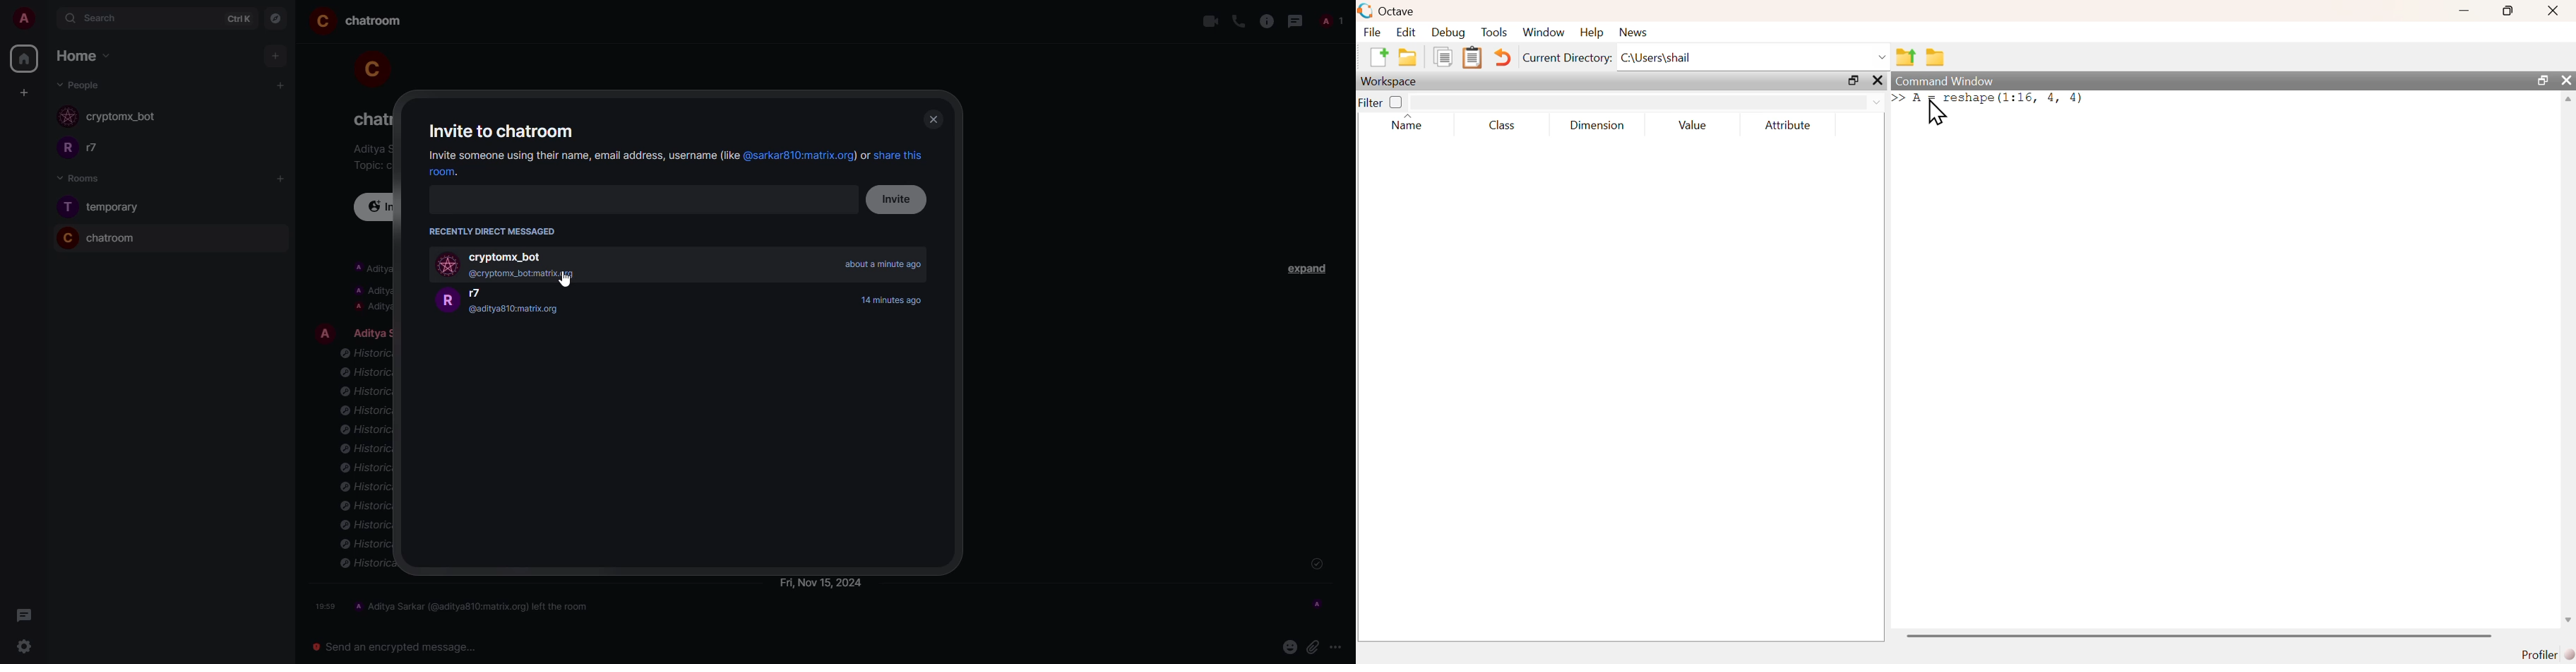 This screenshot has height=672, width=2576. What do you see at coordinates (369, 149) in the screenshot?
I see `info` at bounding box center [369, 149].